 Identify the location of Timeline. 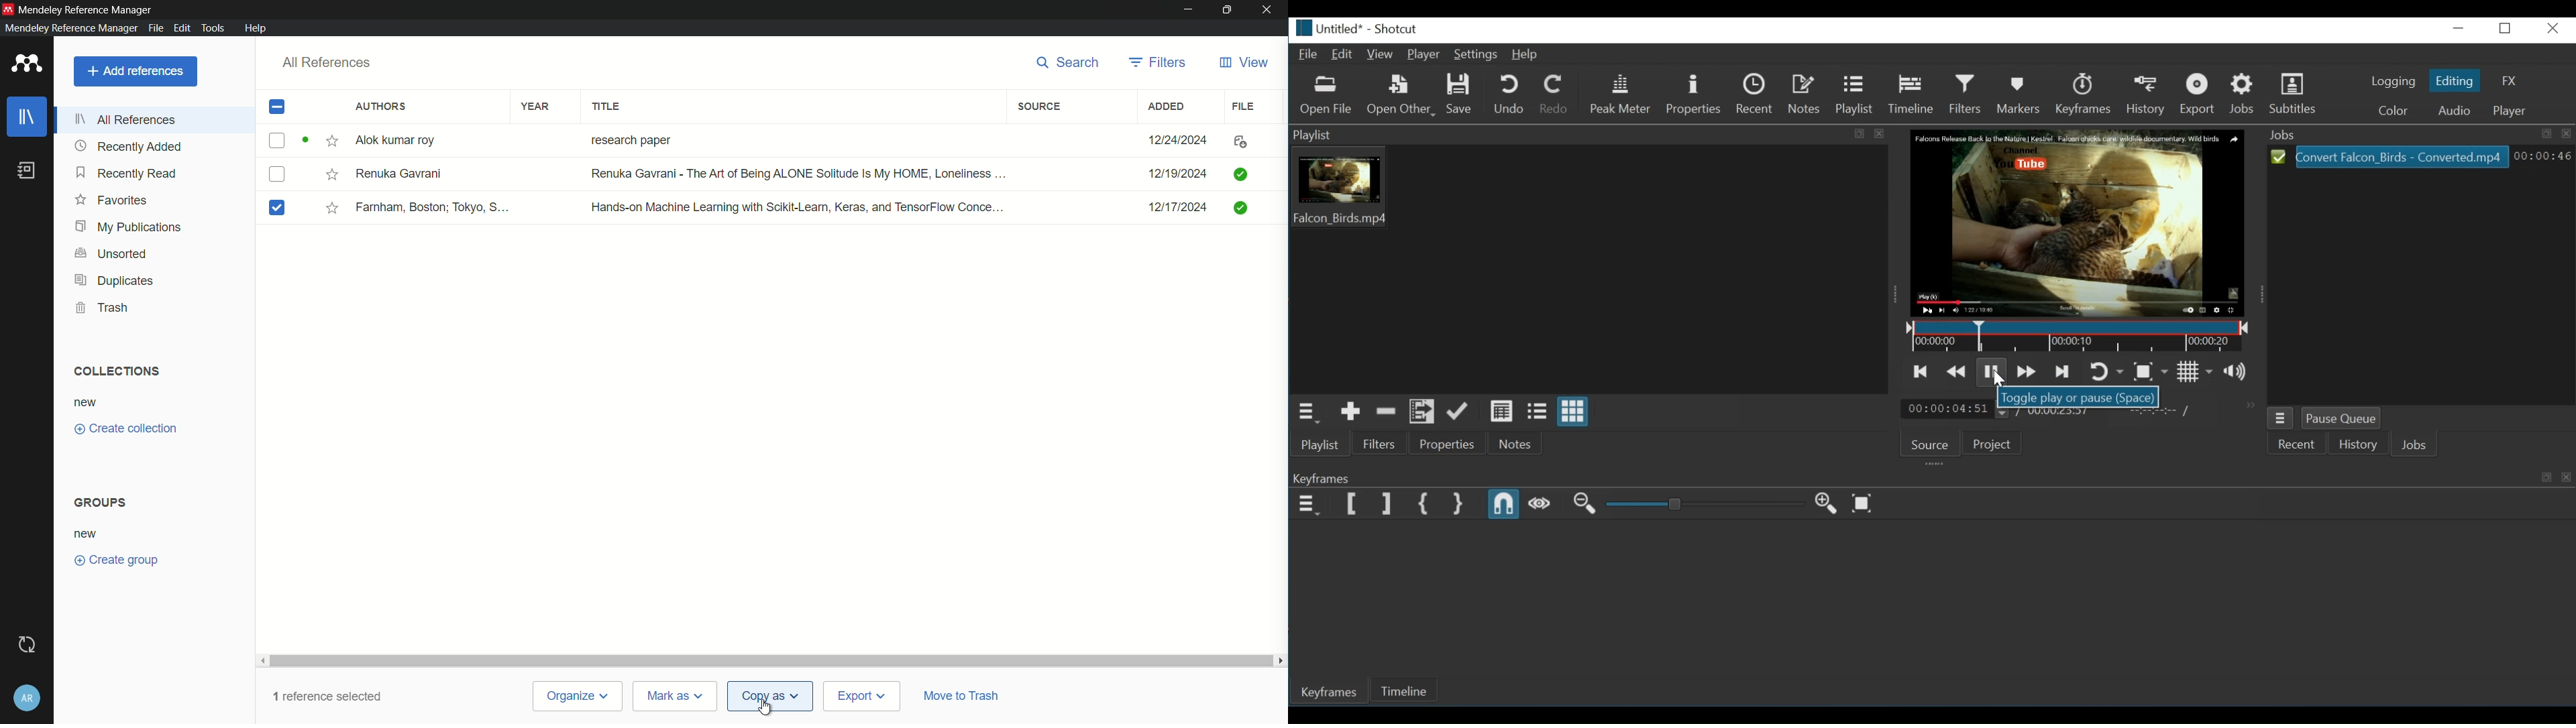
(1911, 93).